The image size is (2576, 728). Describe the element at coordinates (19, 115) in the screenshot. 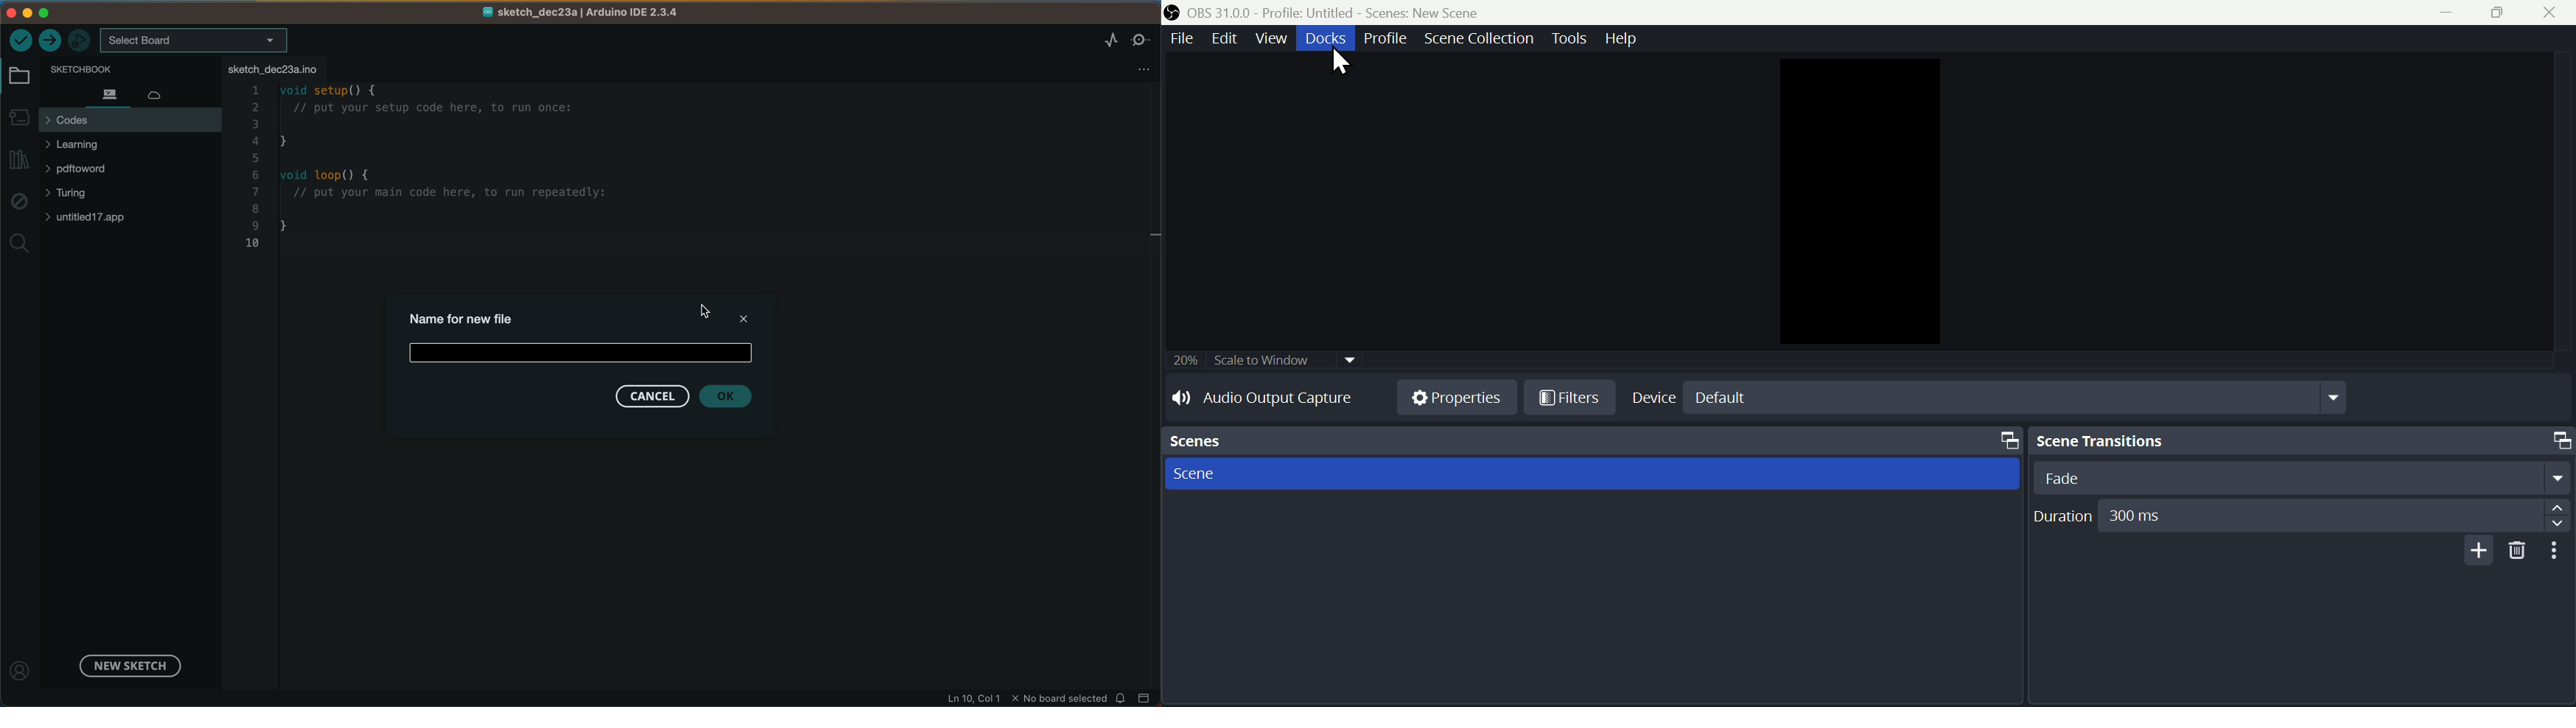

I see `board manager` at that location.